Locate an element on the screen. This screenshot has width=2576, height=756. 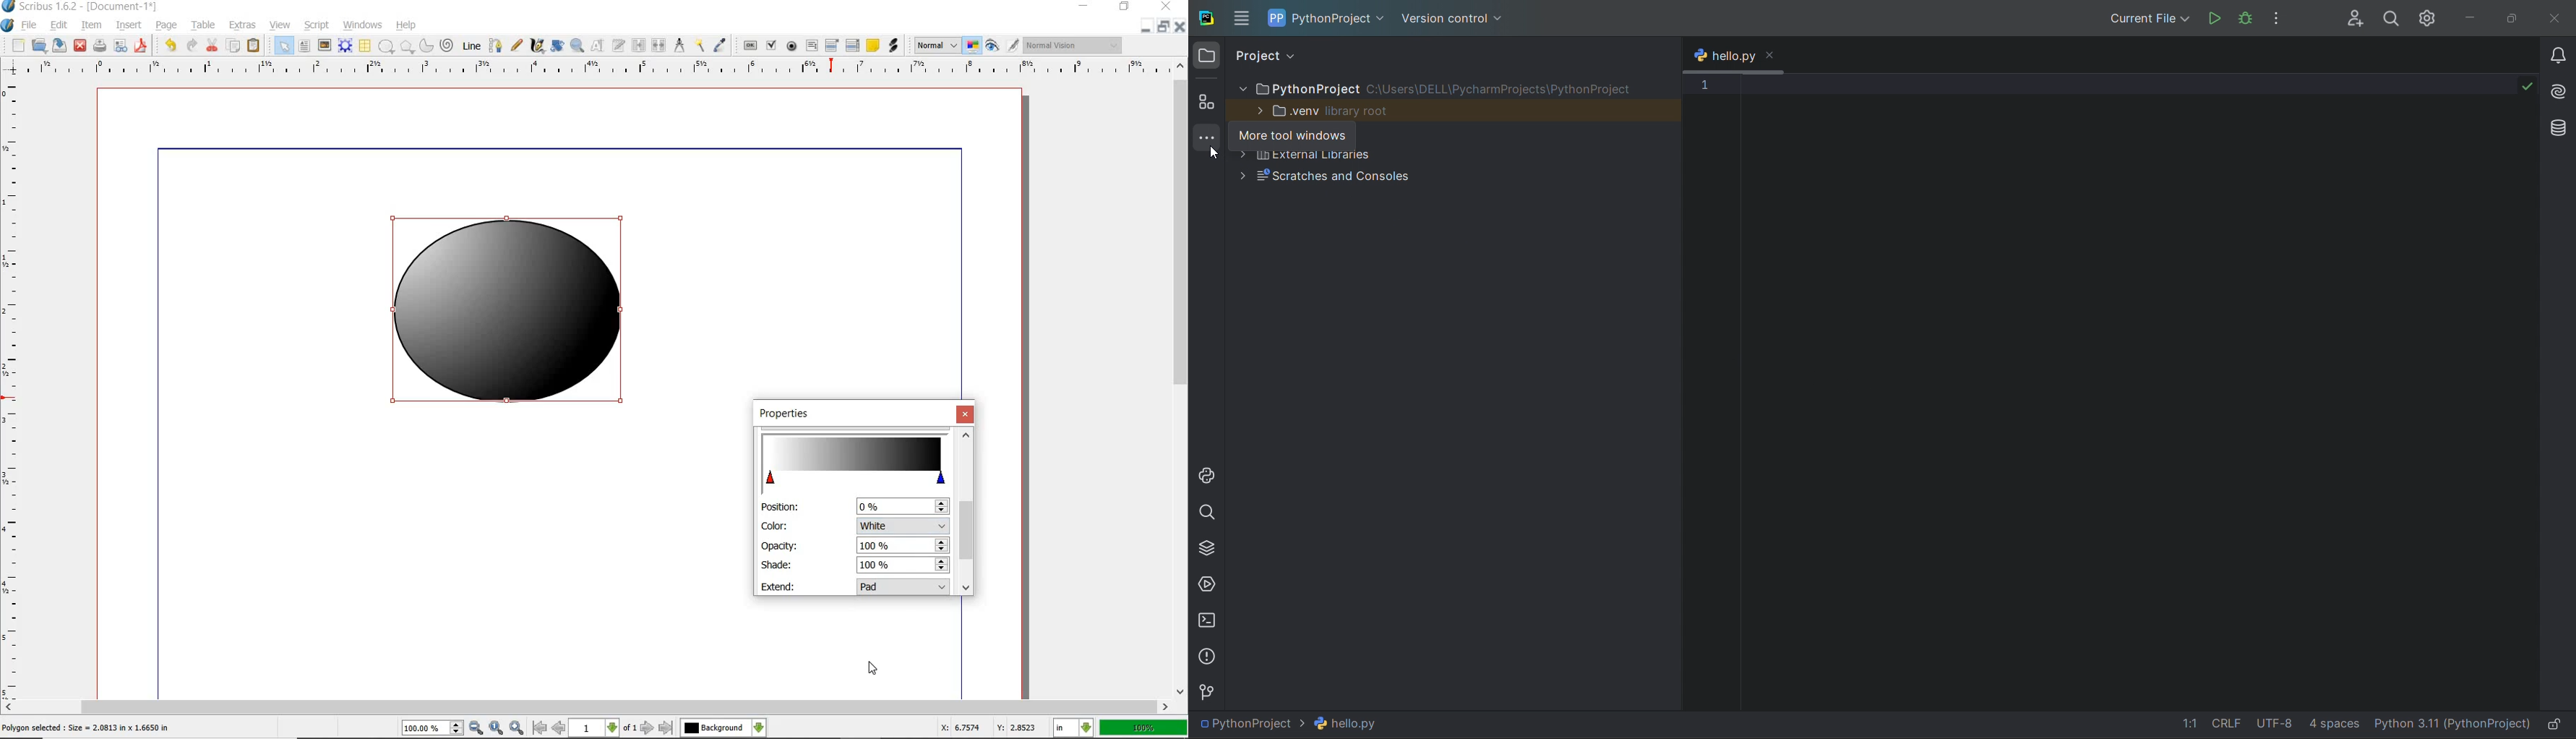
PAGE is located at coordinates (164, 26).